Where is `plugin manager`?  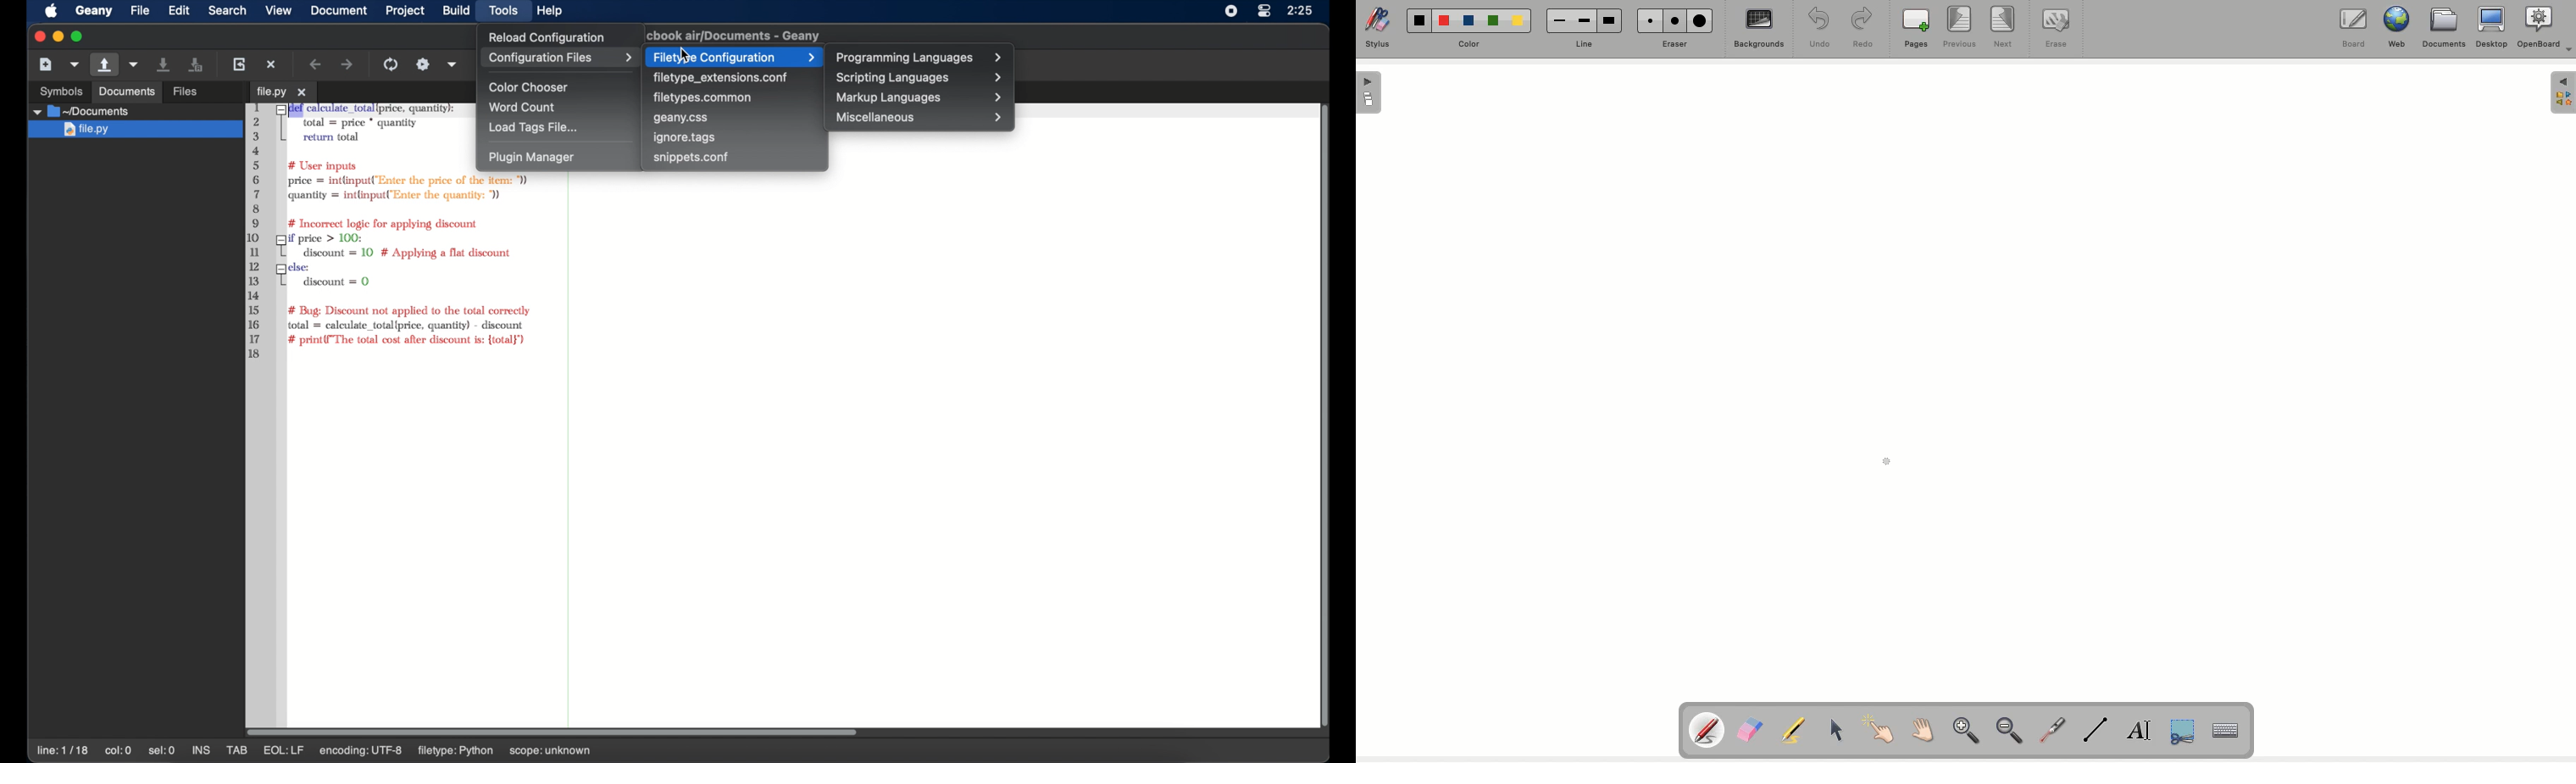 plugin manager is located at coordinates (531, 158).